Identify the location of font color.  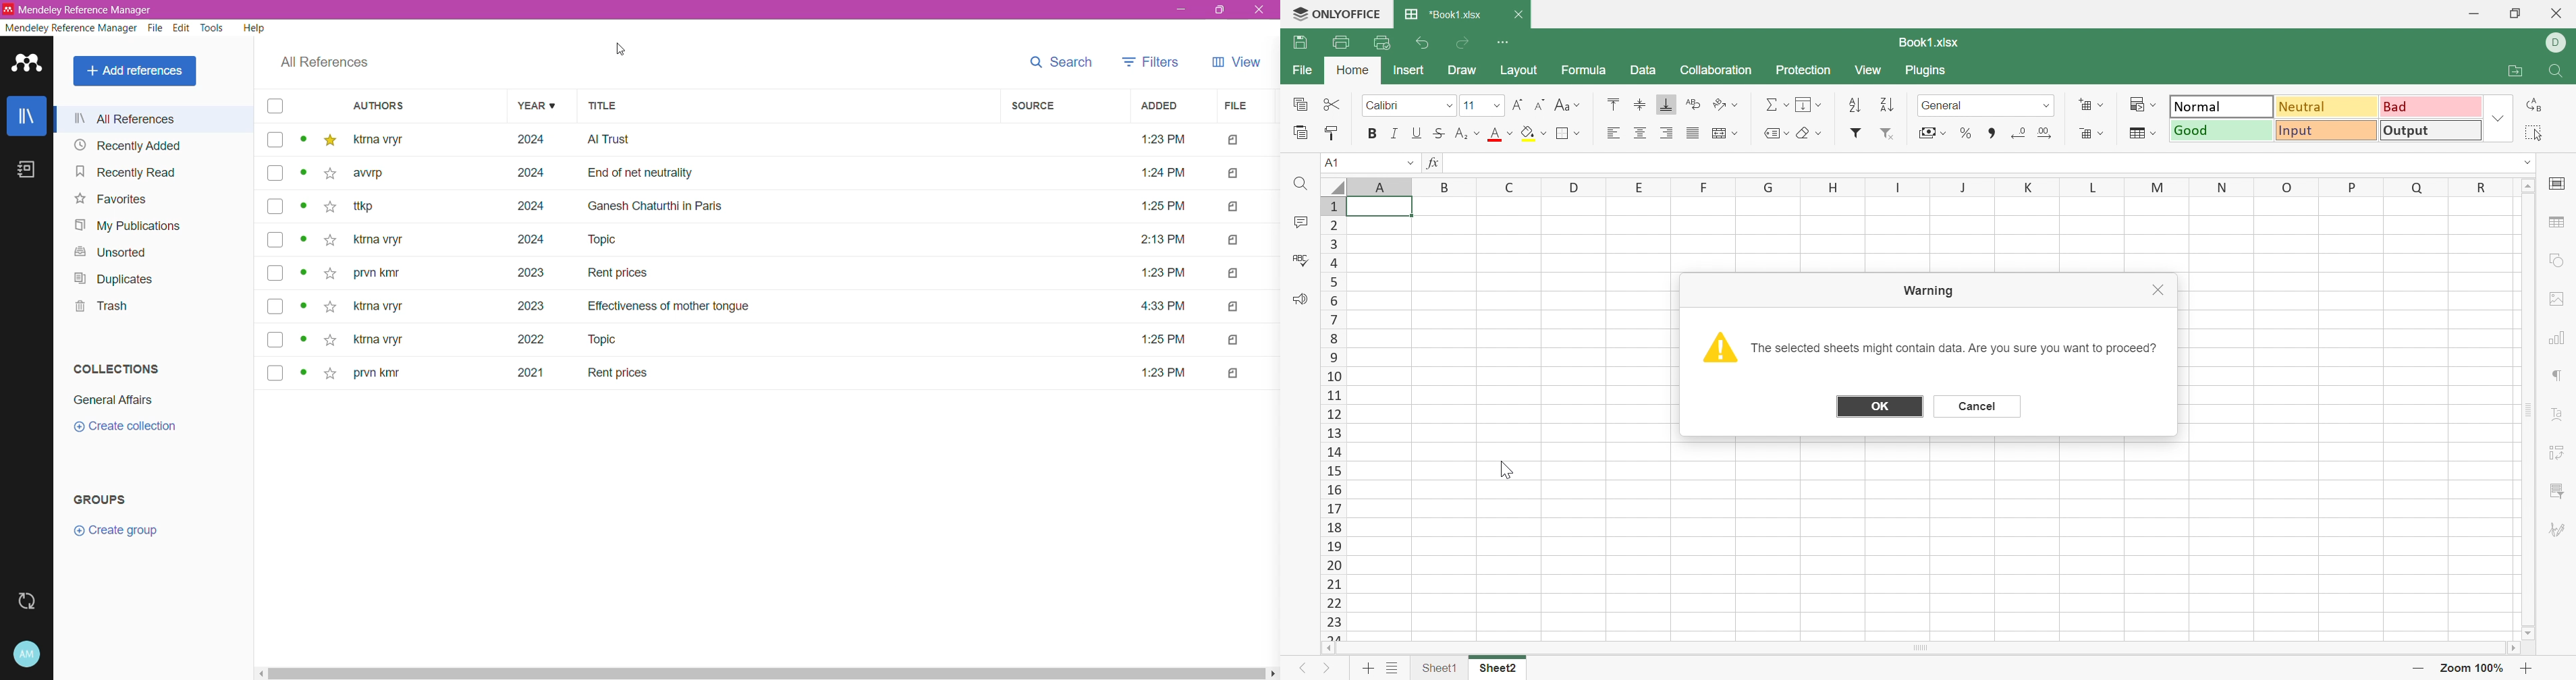
(1494, 134).